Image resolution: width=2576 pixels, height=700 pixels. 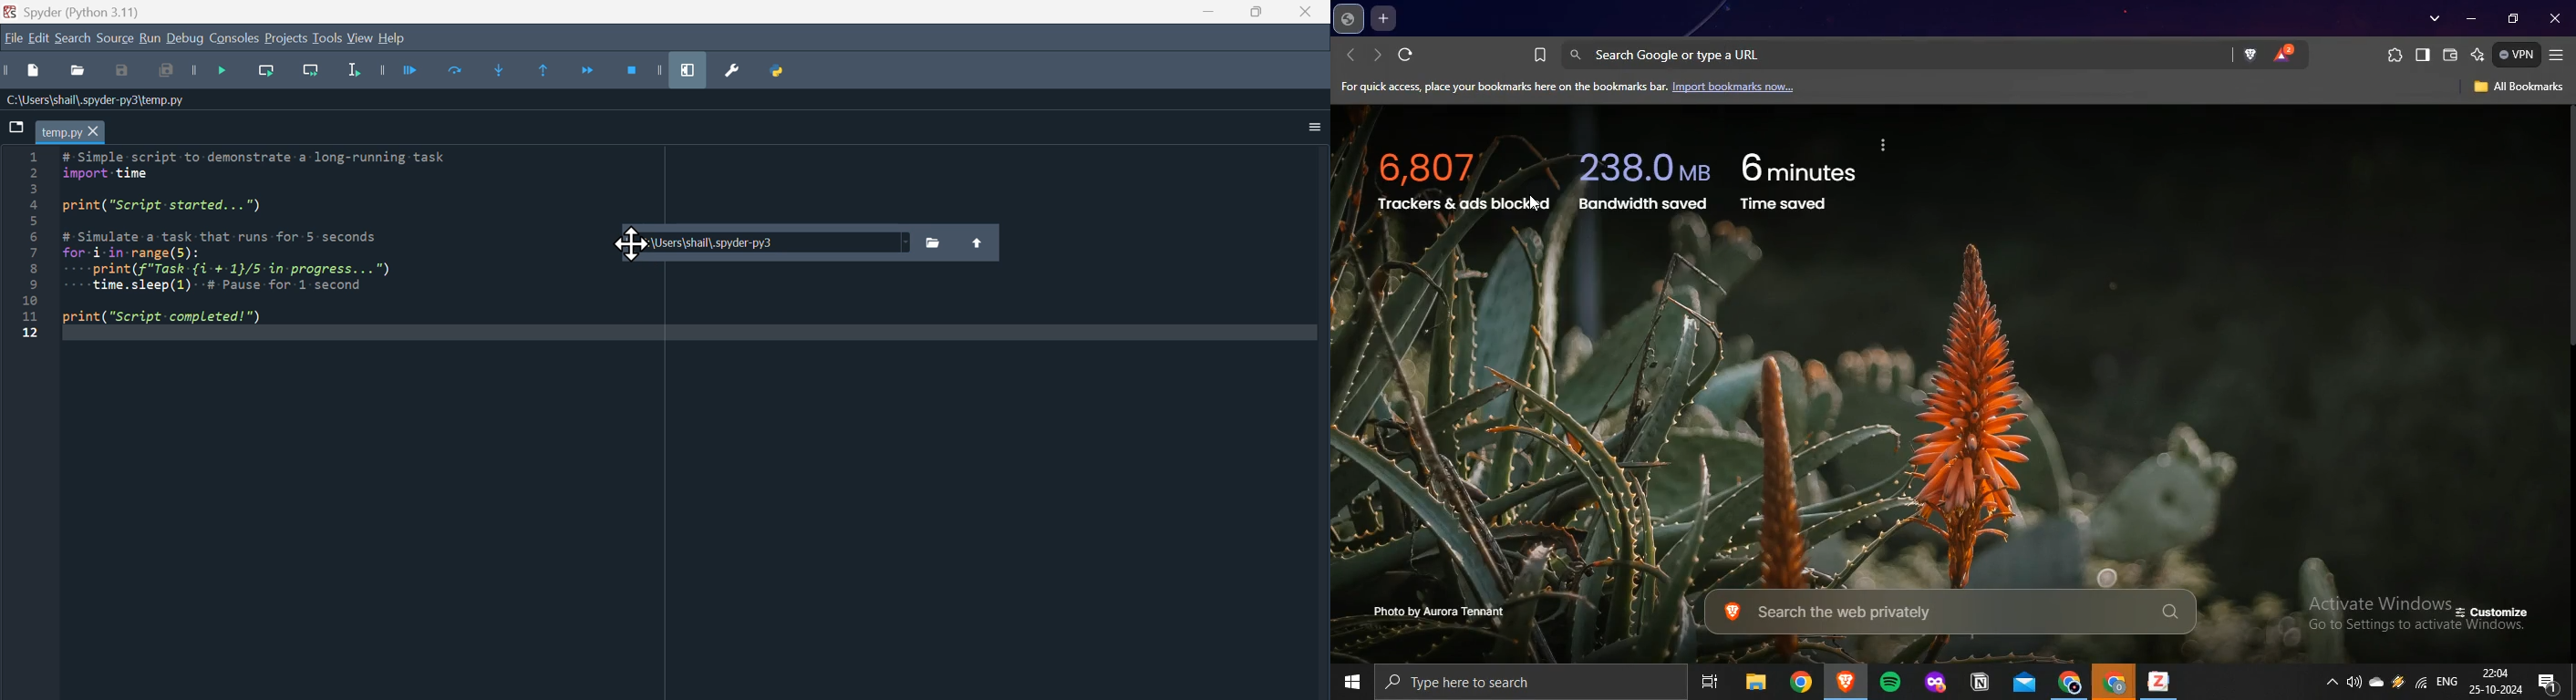 I want to click on Open file, so click(x=77, y=73).